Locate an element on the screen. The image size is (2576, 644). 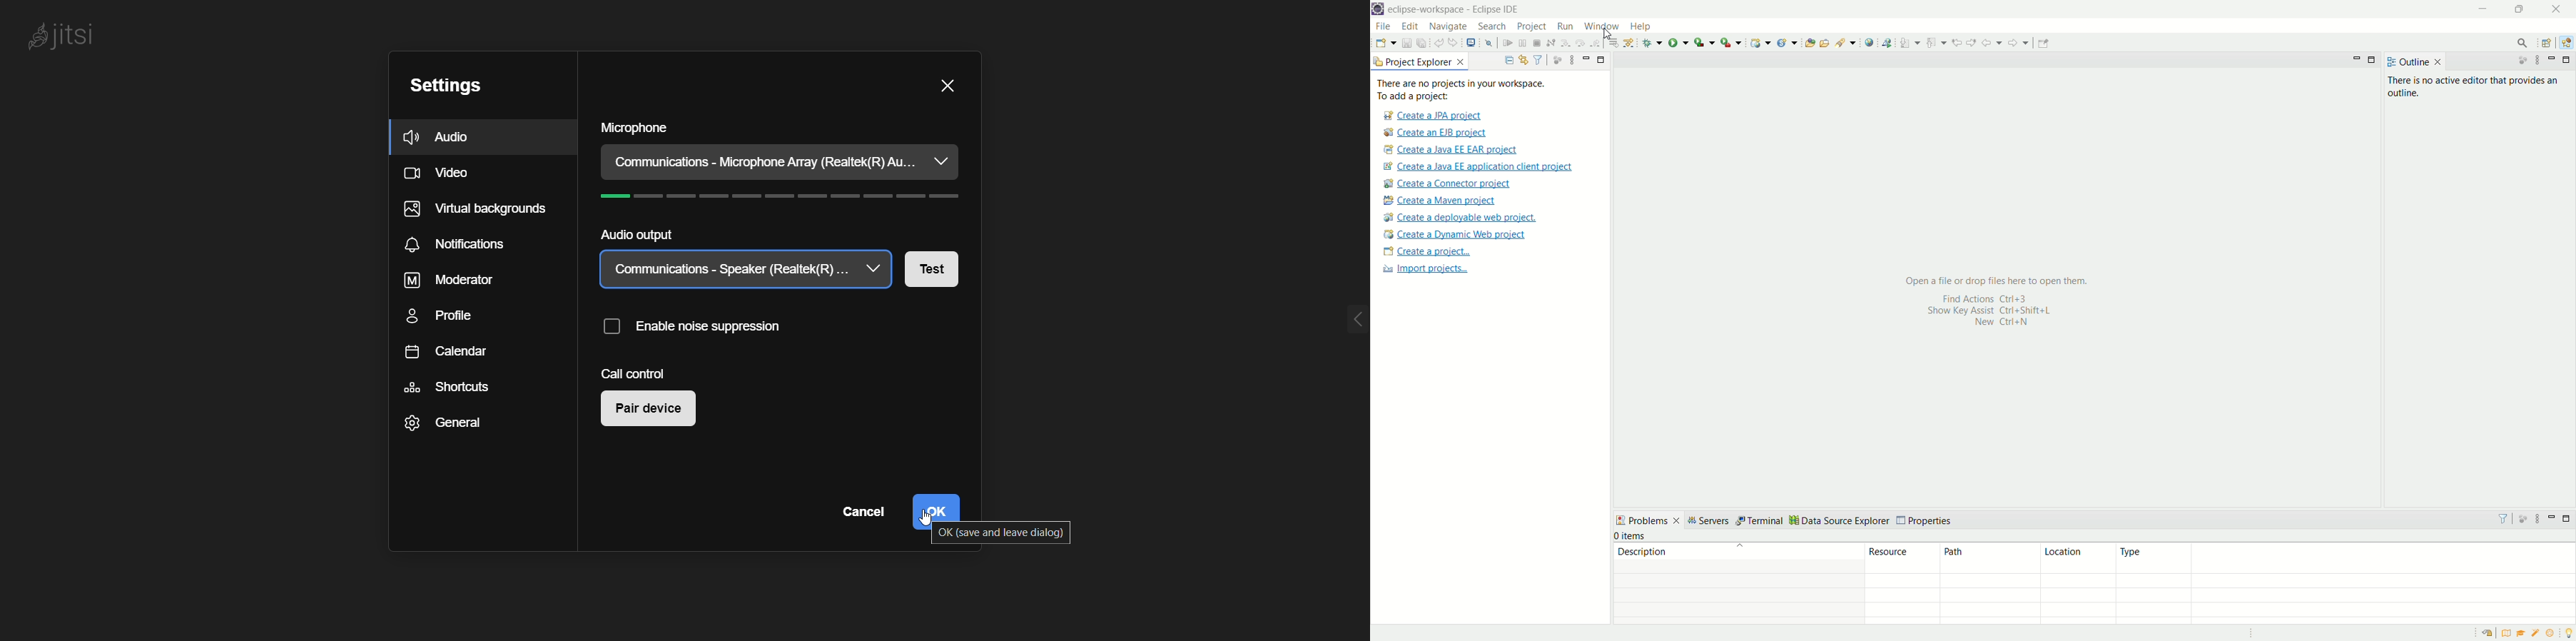
minimize is located at coordinates (1586, 58).